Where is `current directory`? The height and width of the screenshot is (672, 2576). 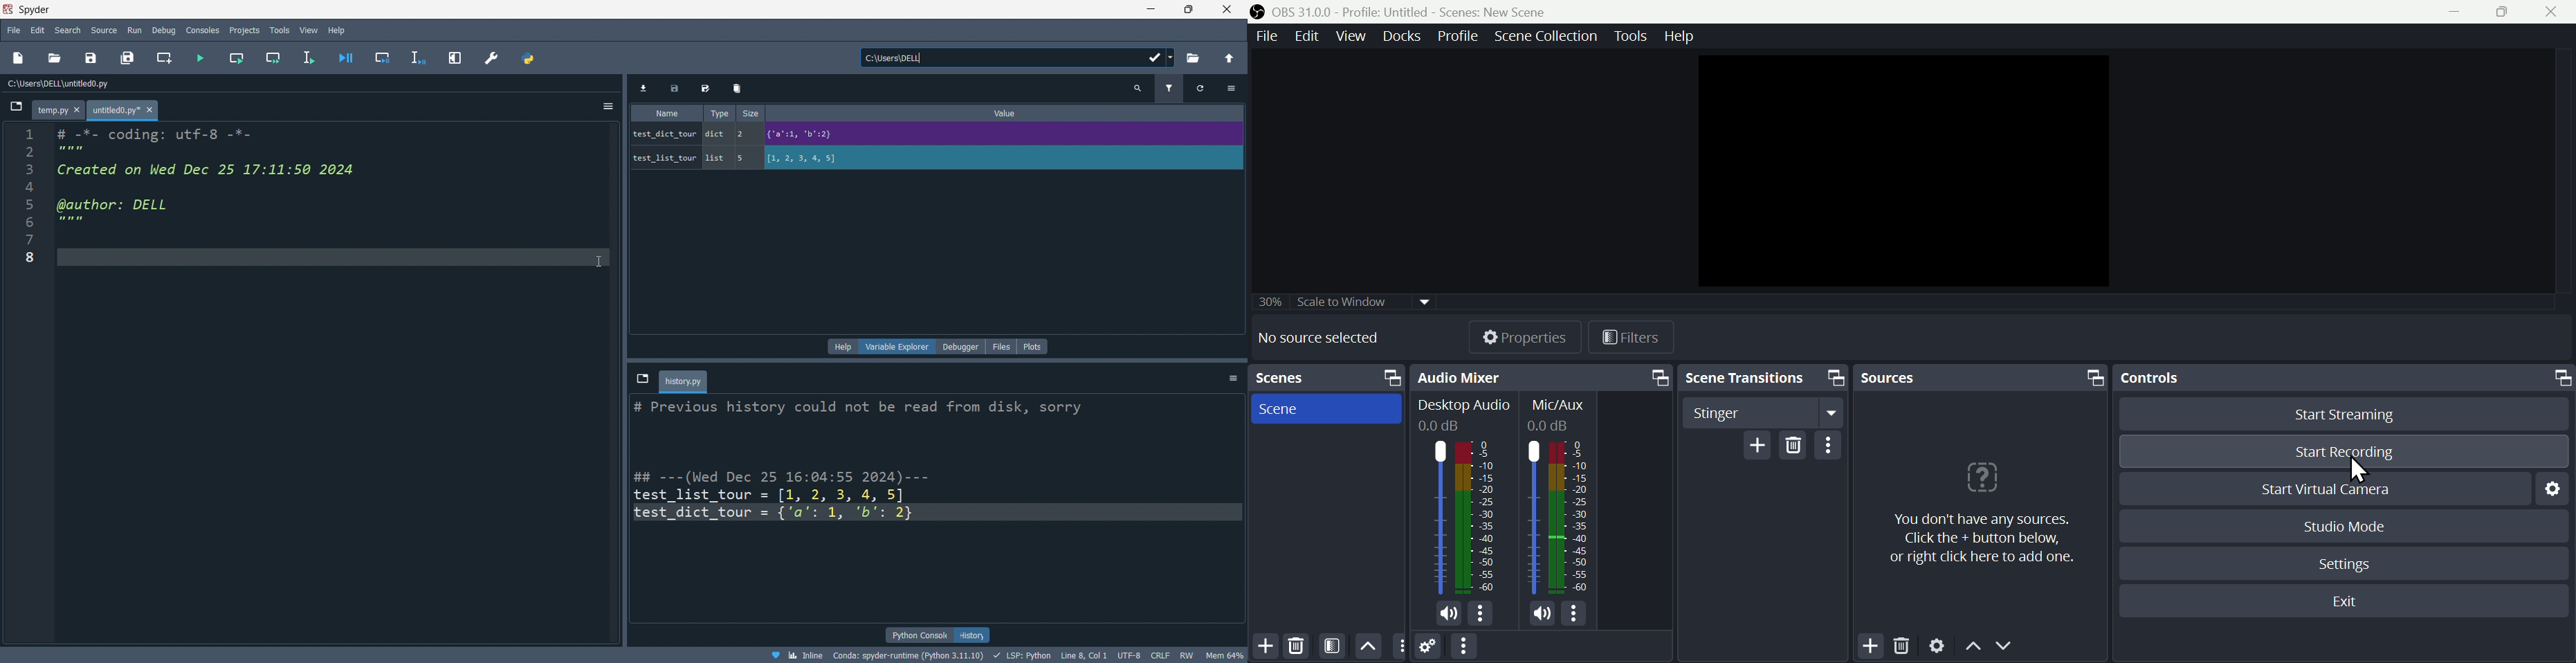 current directory is located at coordinates (1018, 58).